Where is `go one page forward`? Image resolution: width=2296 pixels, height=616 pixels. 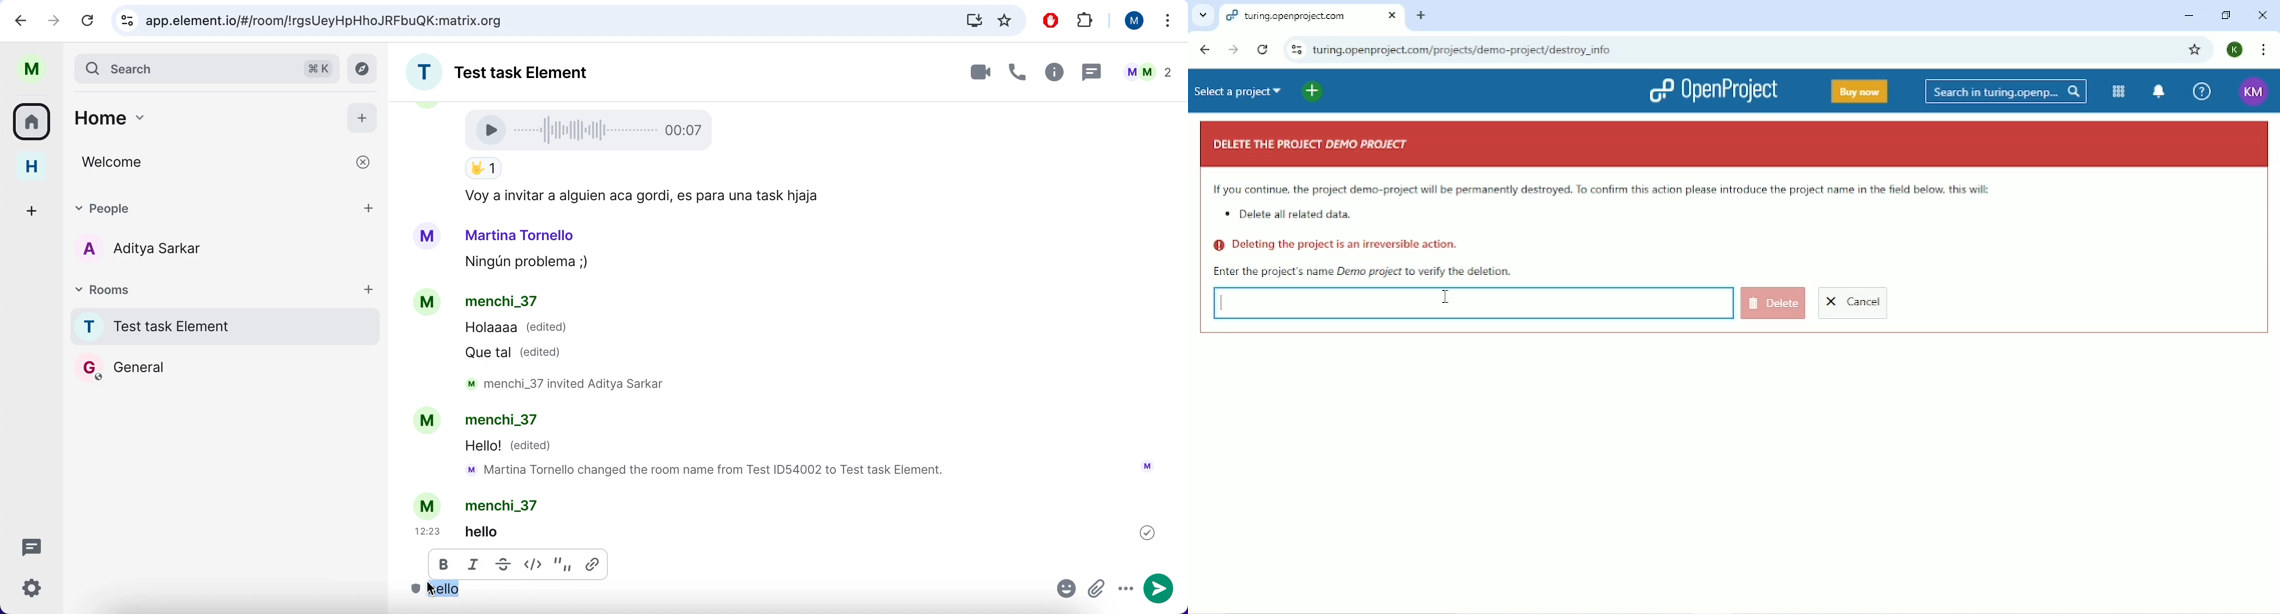
go one page forward is located at coordinates (57, 20).